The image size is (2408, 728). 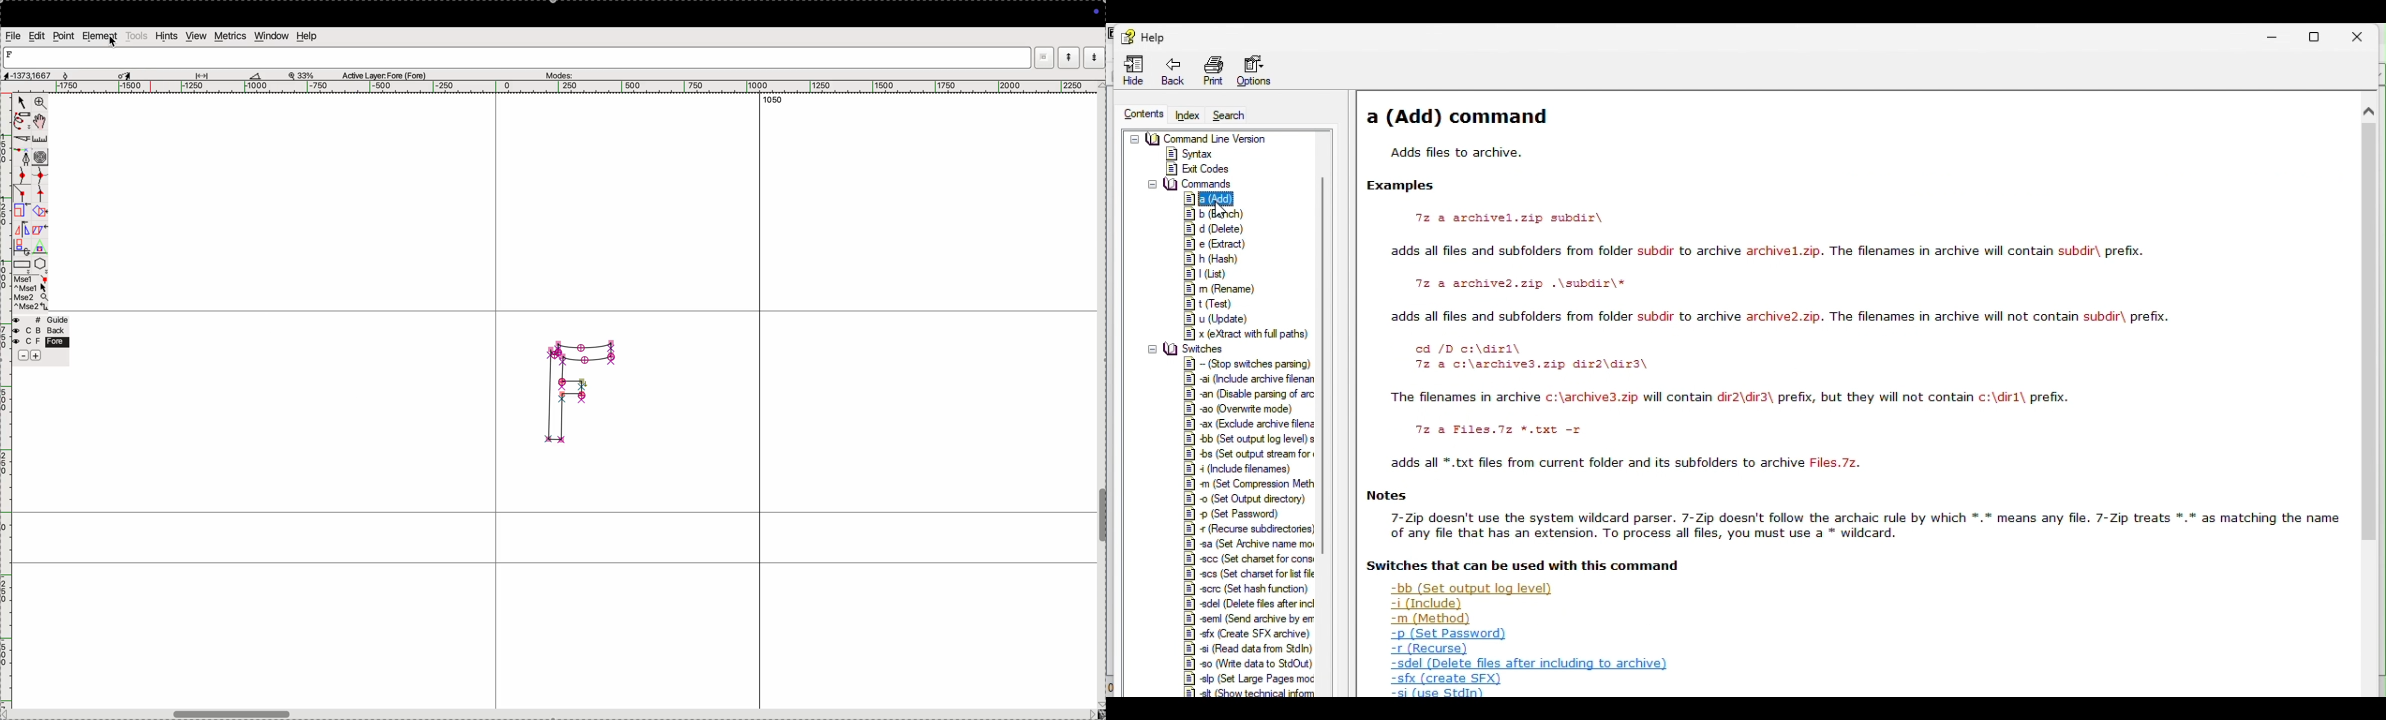 I want to click on text, so click(x=1629, y=463).